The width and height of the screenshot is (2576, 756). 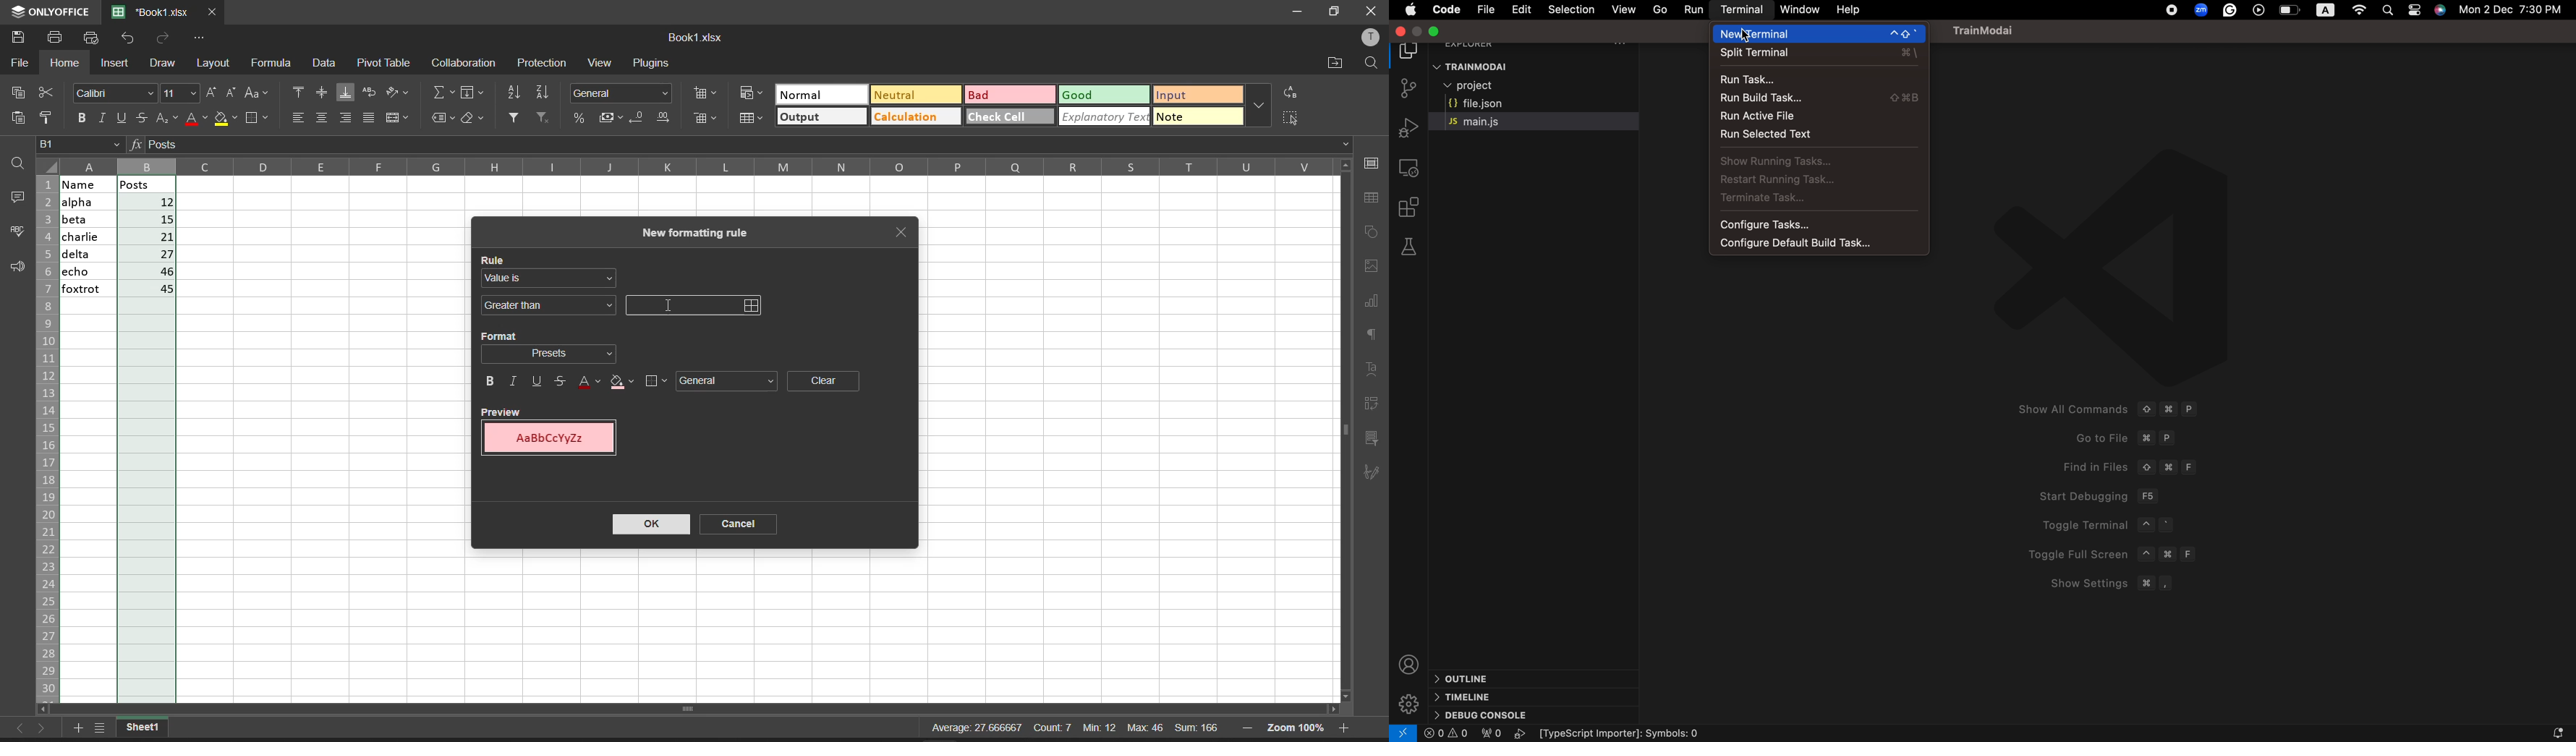 What do you see at coordinates (347, 119) in the screenshot?
I see `align right` at bounding box center [347, 119].